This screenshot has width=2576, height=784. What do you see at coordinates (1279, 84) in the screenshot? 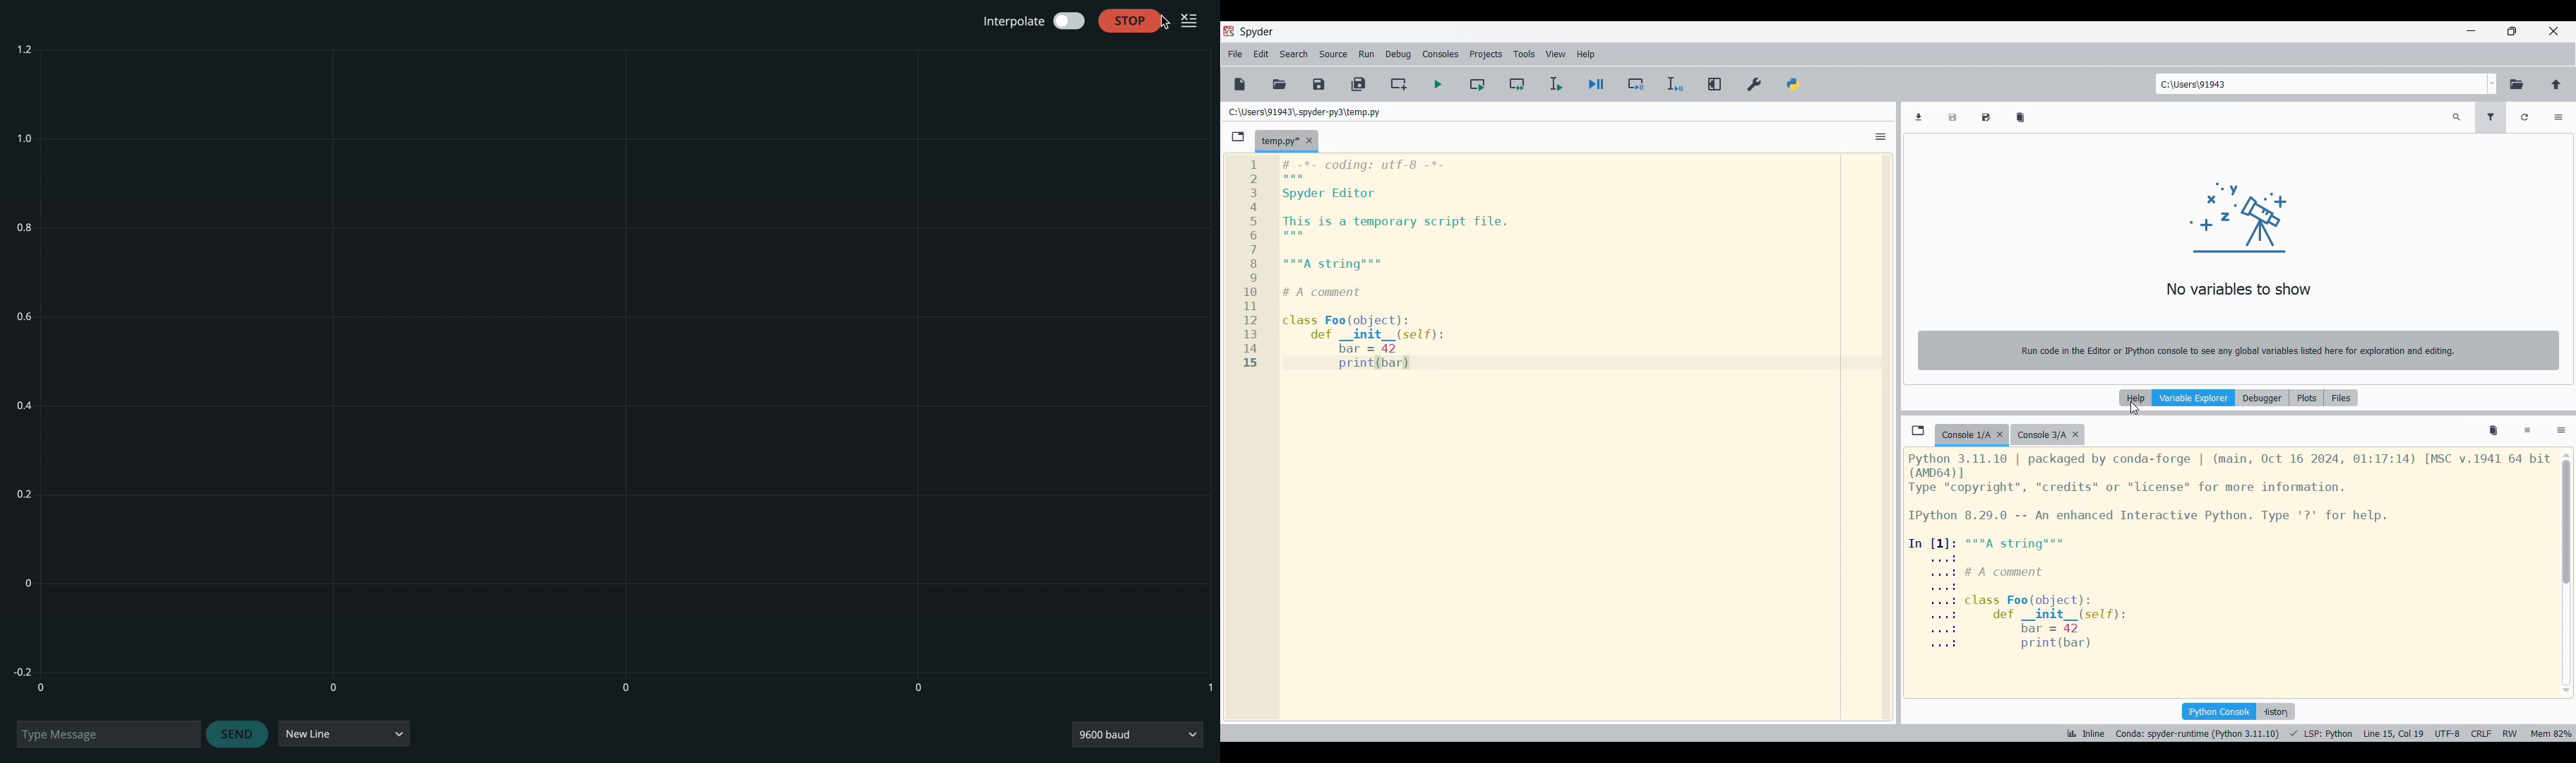
I see `Open file` at bounding box center [1279, 84].